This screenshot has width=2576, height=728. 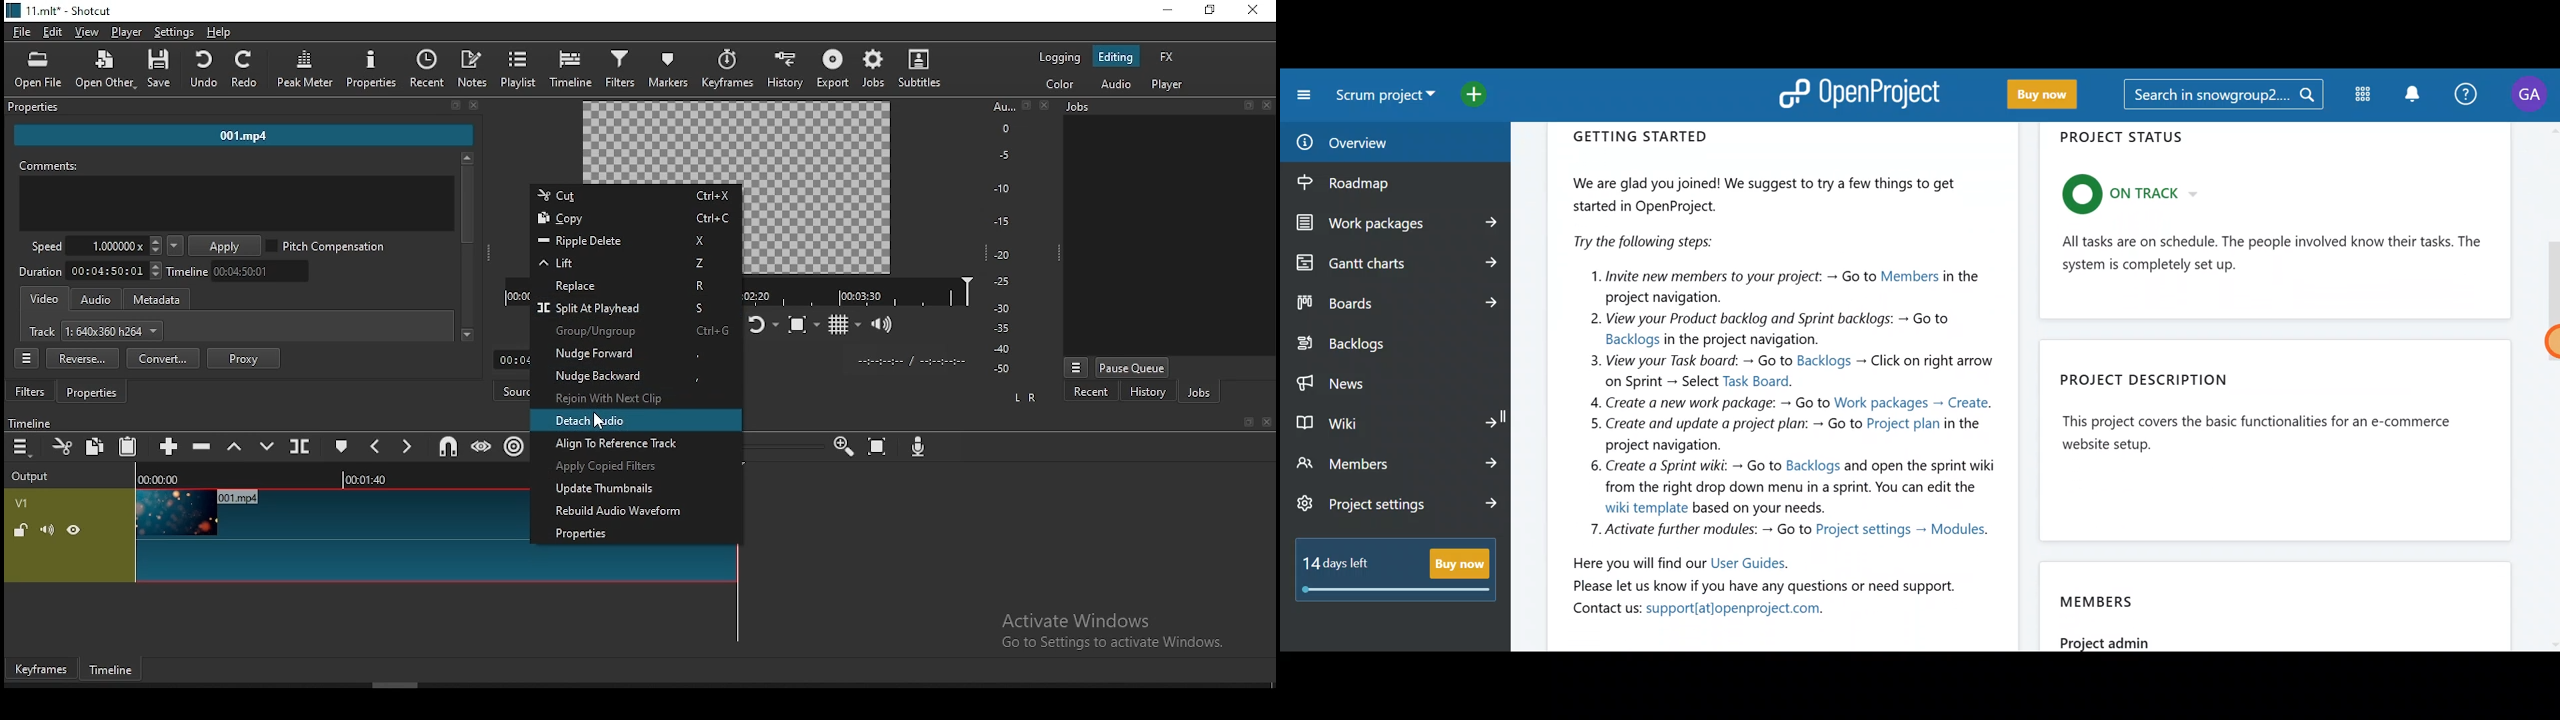 What do you see at coordinates (245, 358) in the screenshot?
I see `proxy` at bounding box center [245, 358].